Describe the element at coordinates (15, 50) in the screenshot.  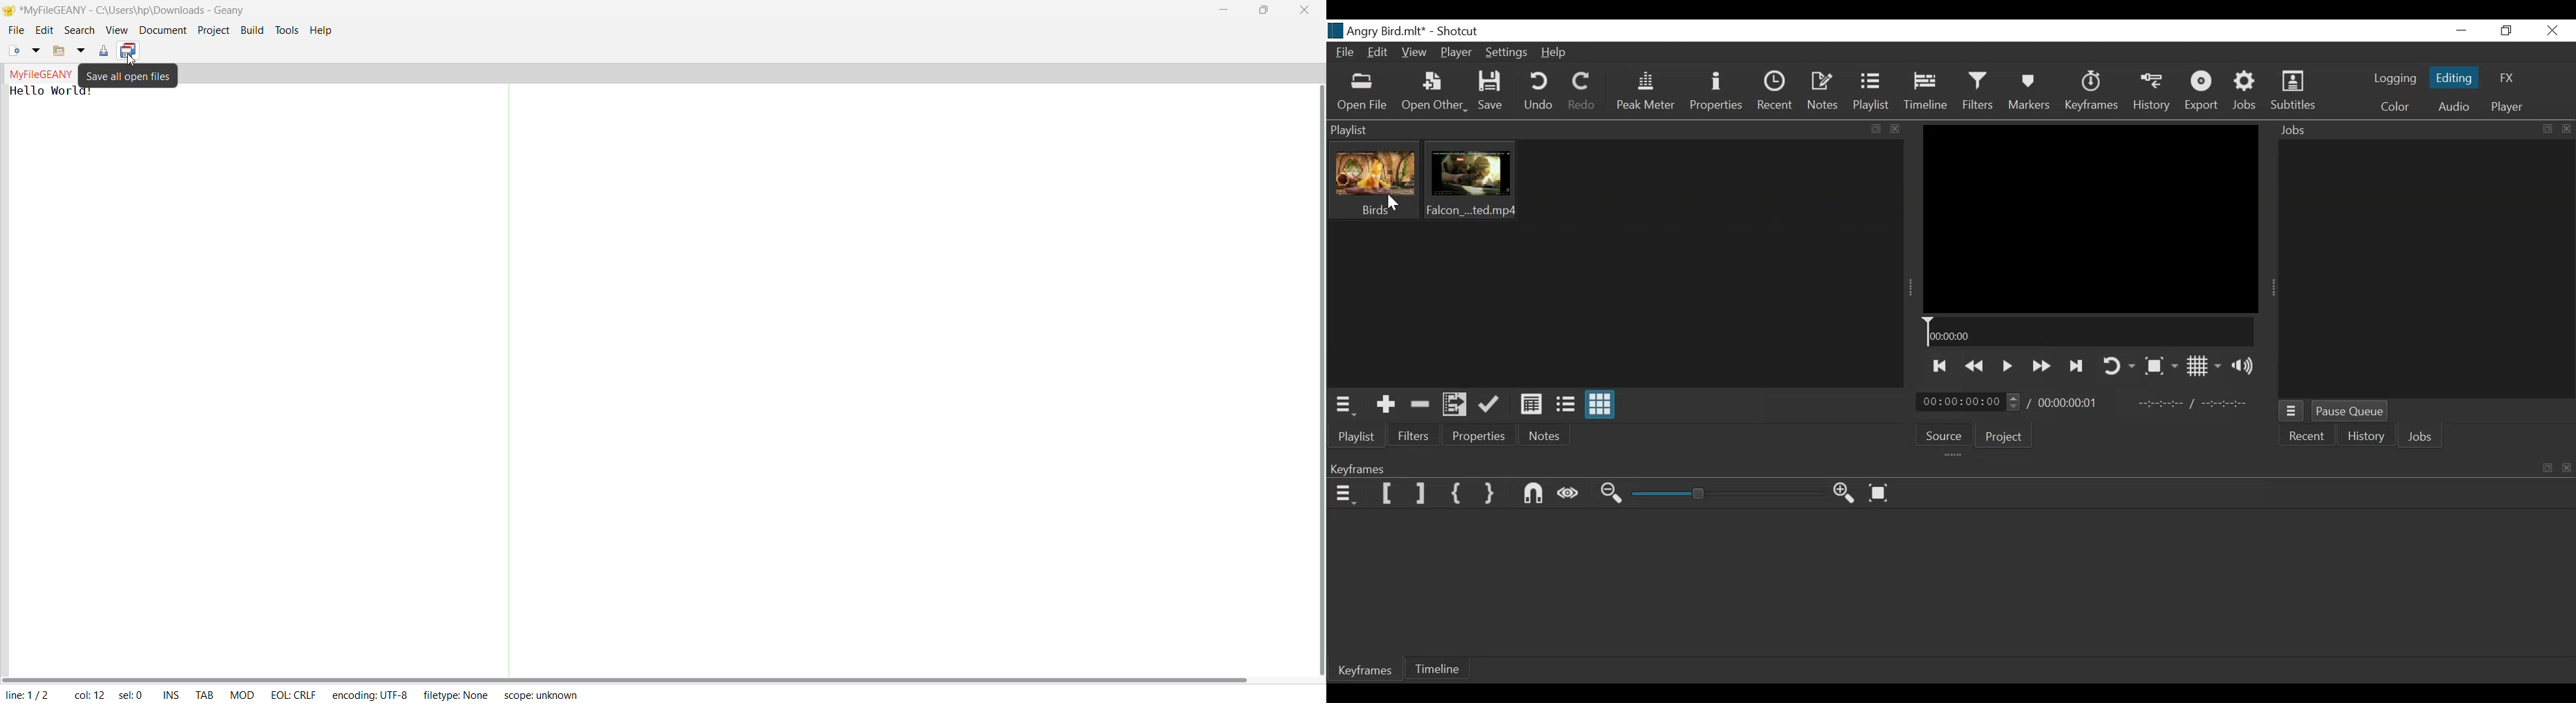
I see `New File` at that location.